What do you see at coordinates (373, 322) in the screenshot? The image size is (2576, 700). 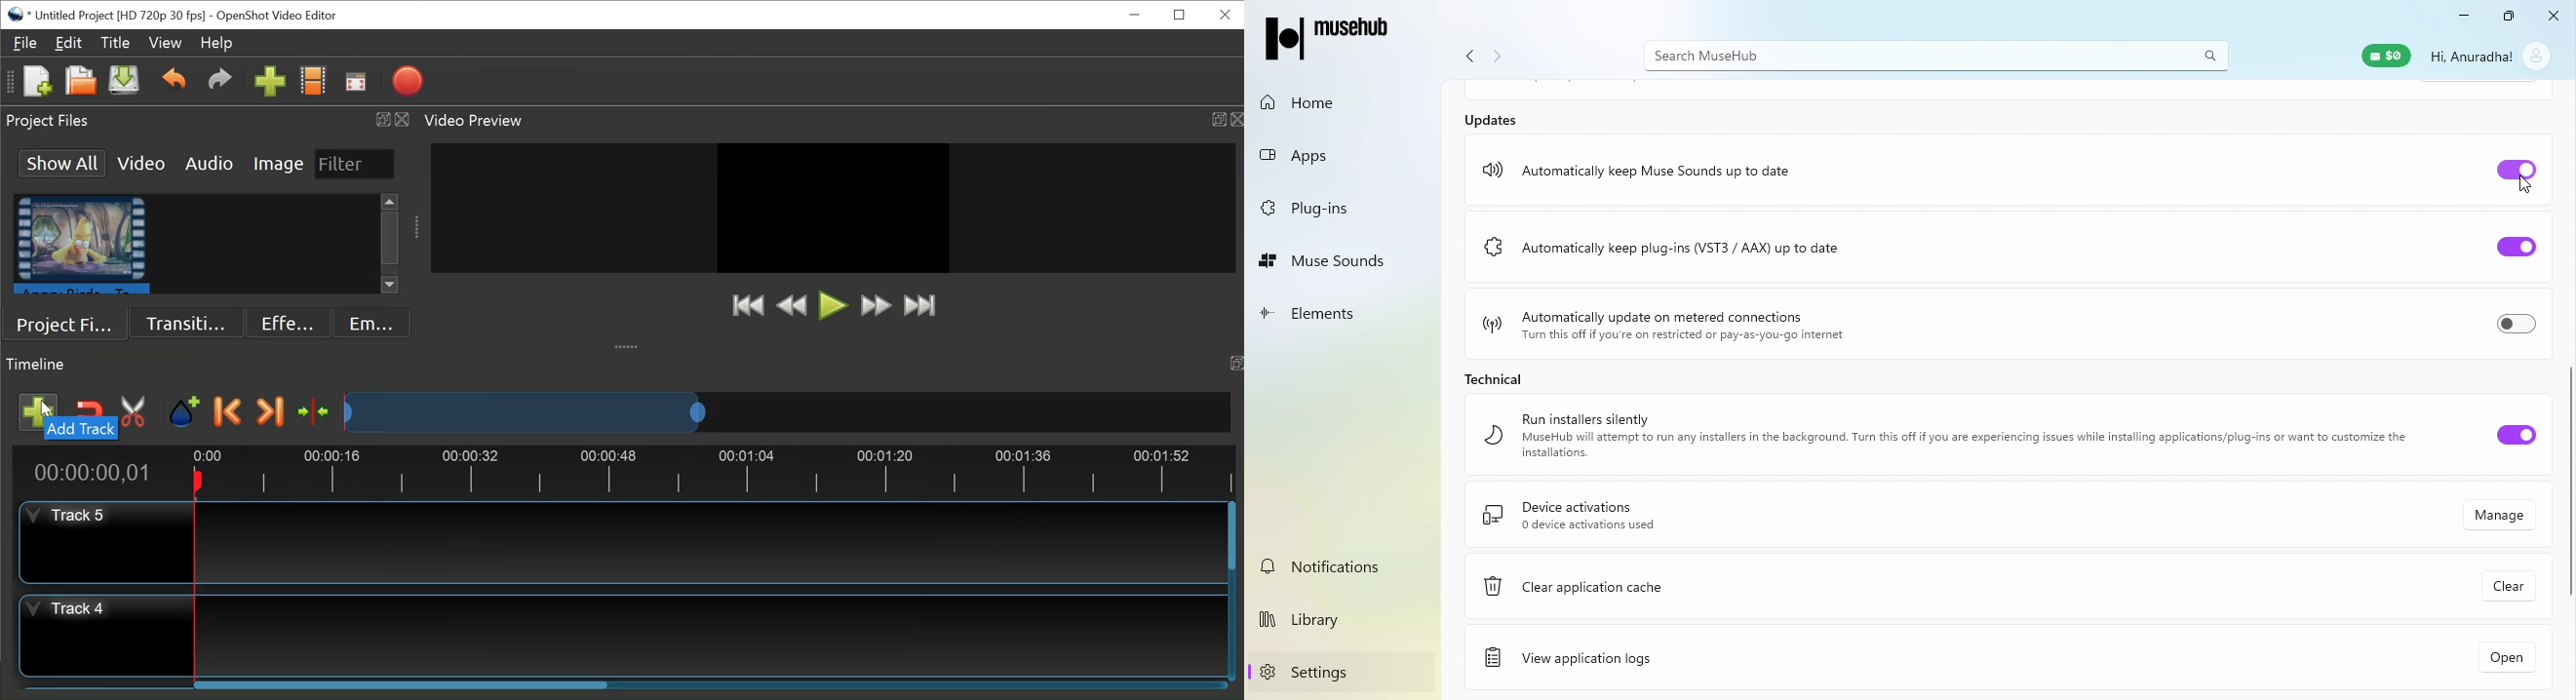 I see `Emoji` at bounding box center [373, 322].